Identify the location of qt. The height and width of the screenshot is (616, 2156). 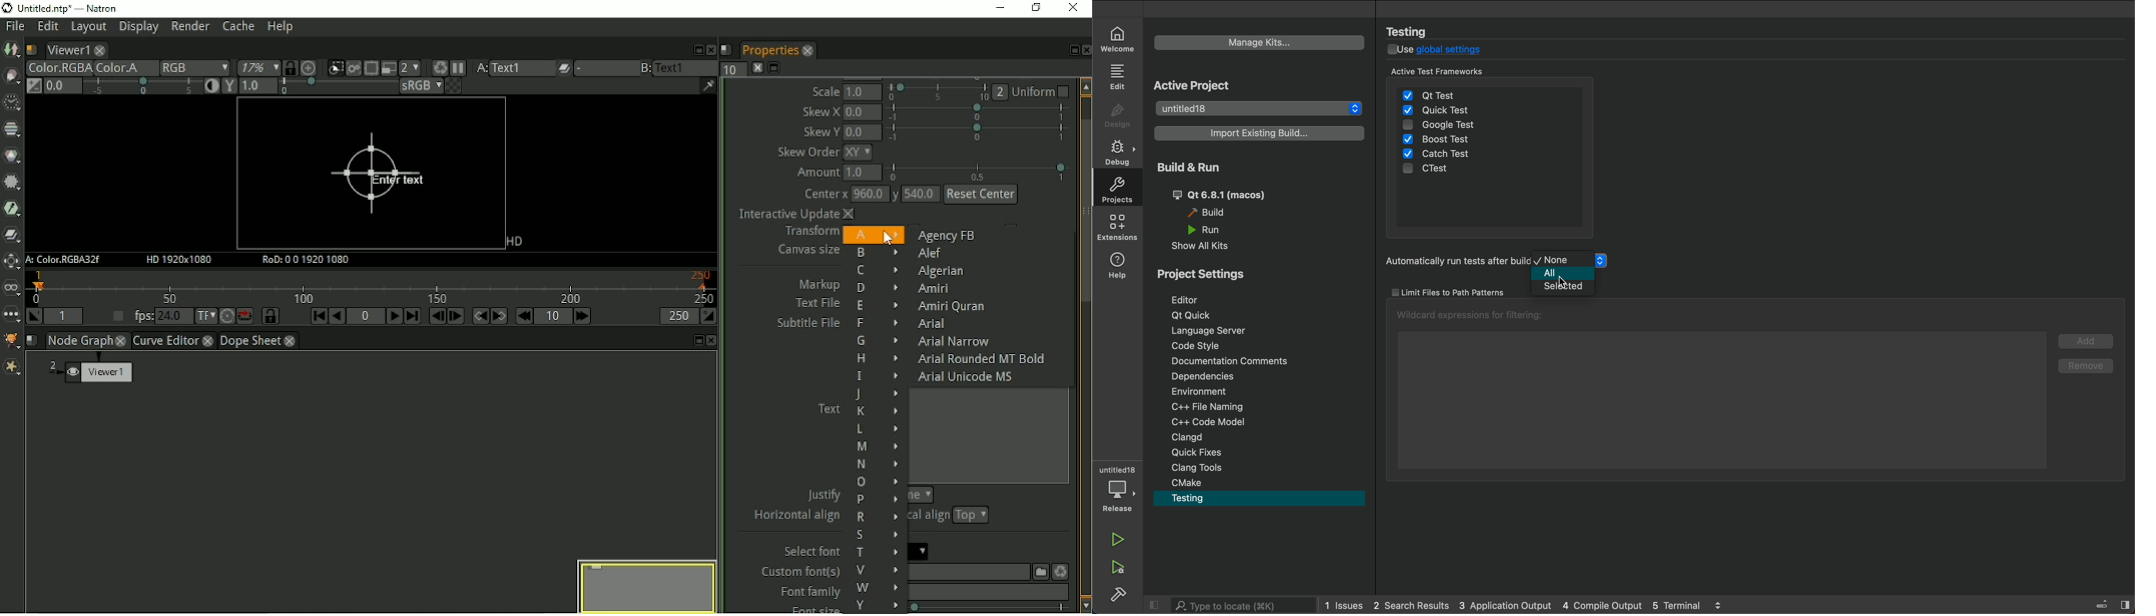
(1227, 195).